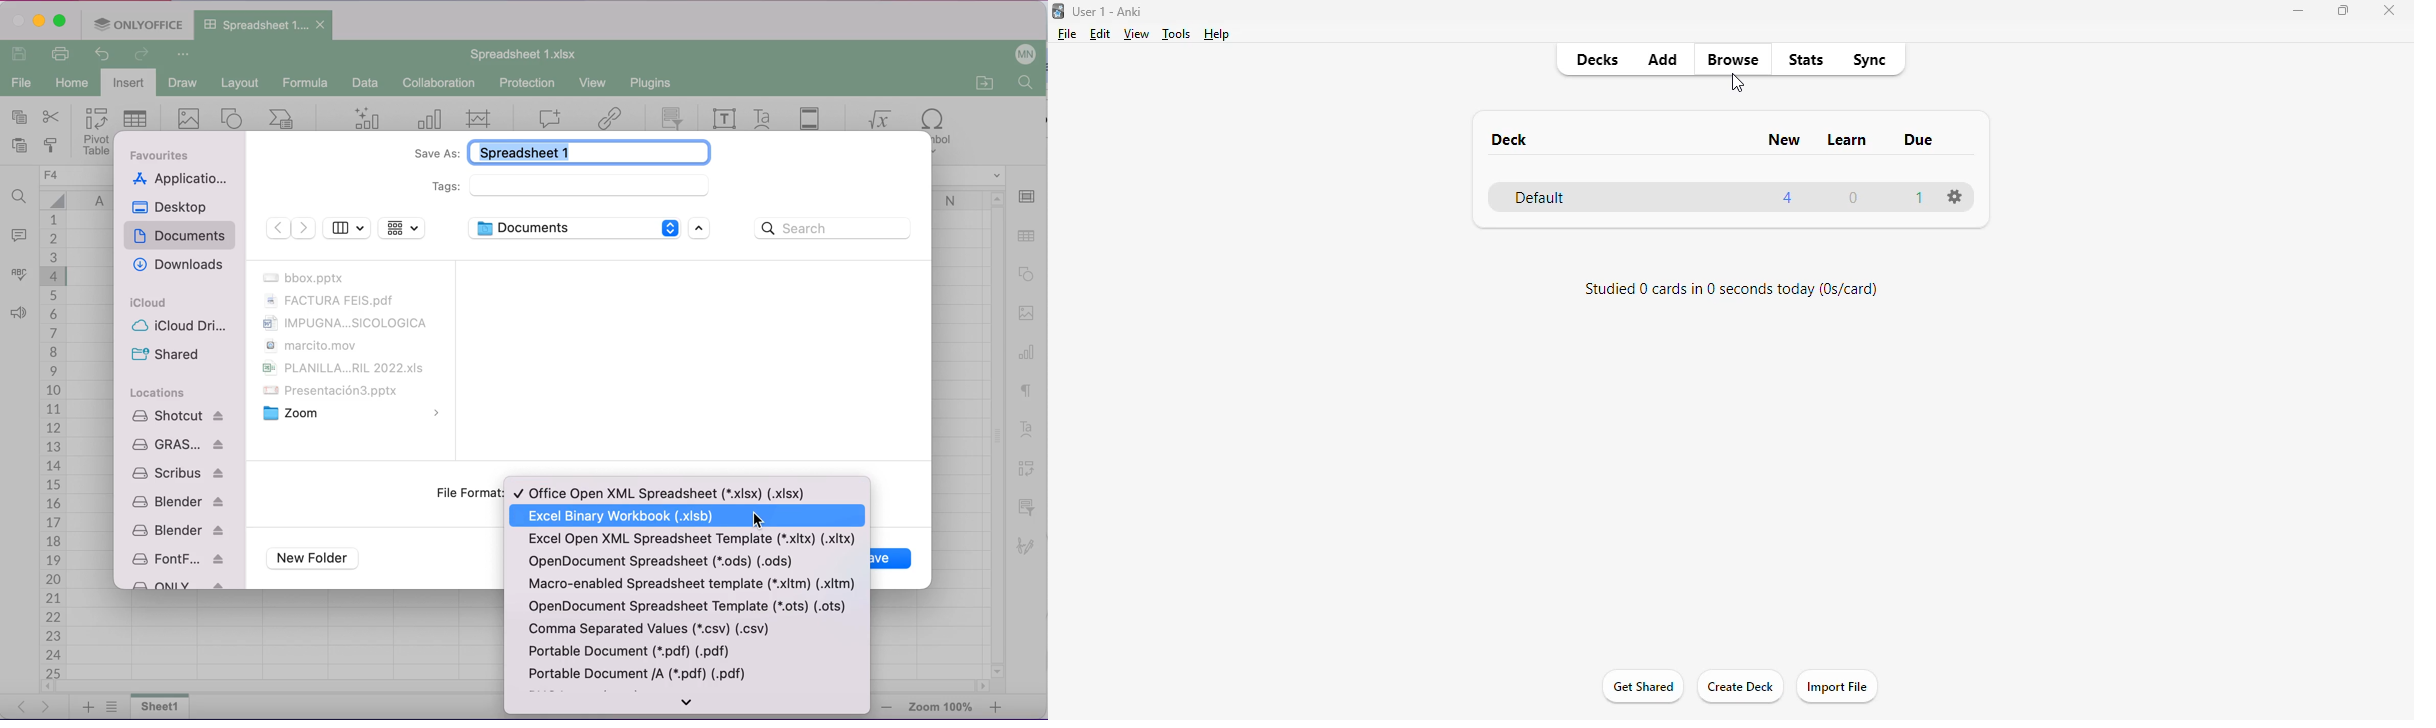 The image size is (2436, 728). Describe the element at coordinates (1786, 197) in the screenshot. I see `4` at that location.